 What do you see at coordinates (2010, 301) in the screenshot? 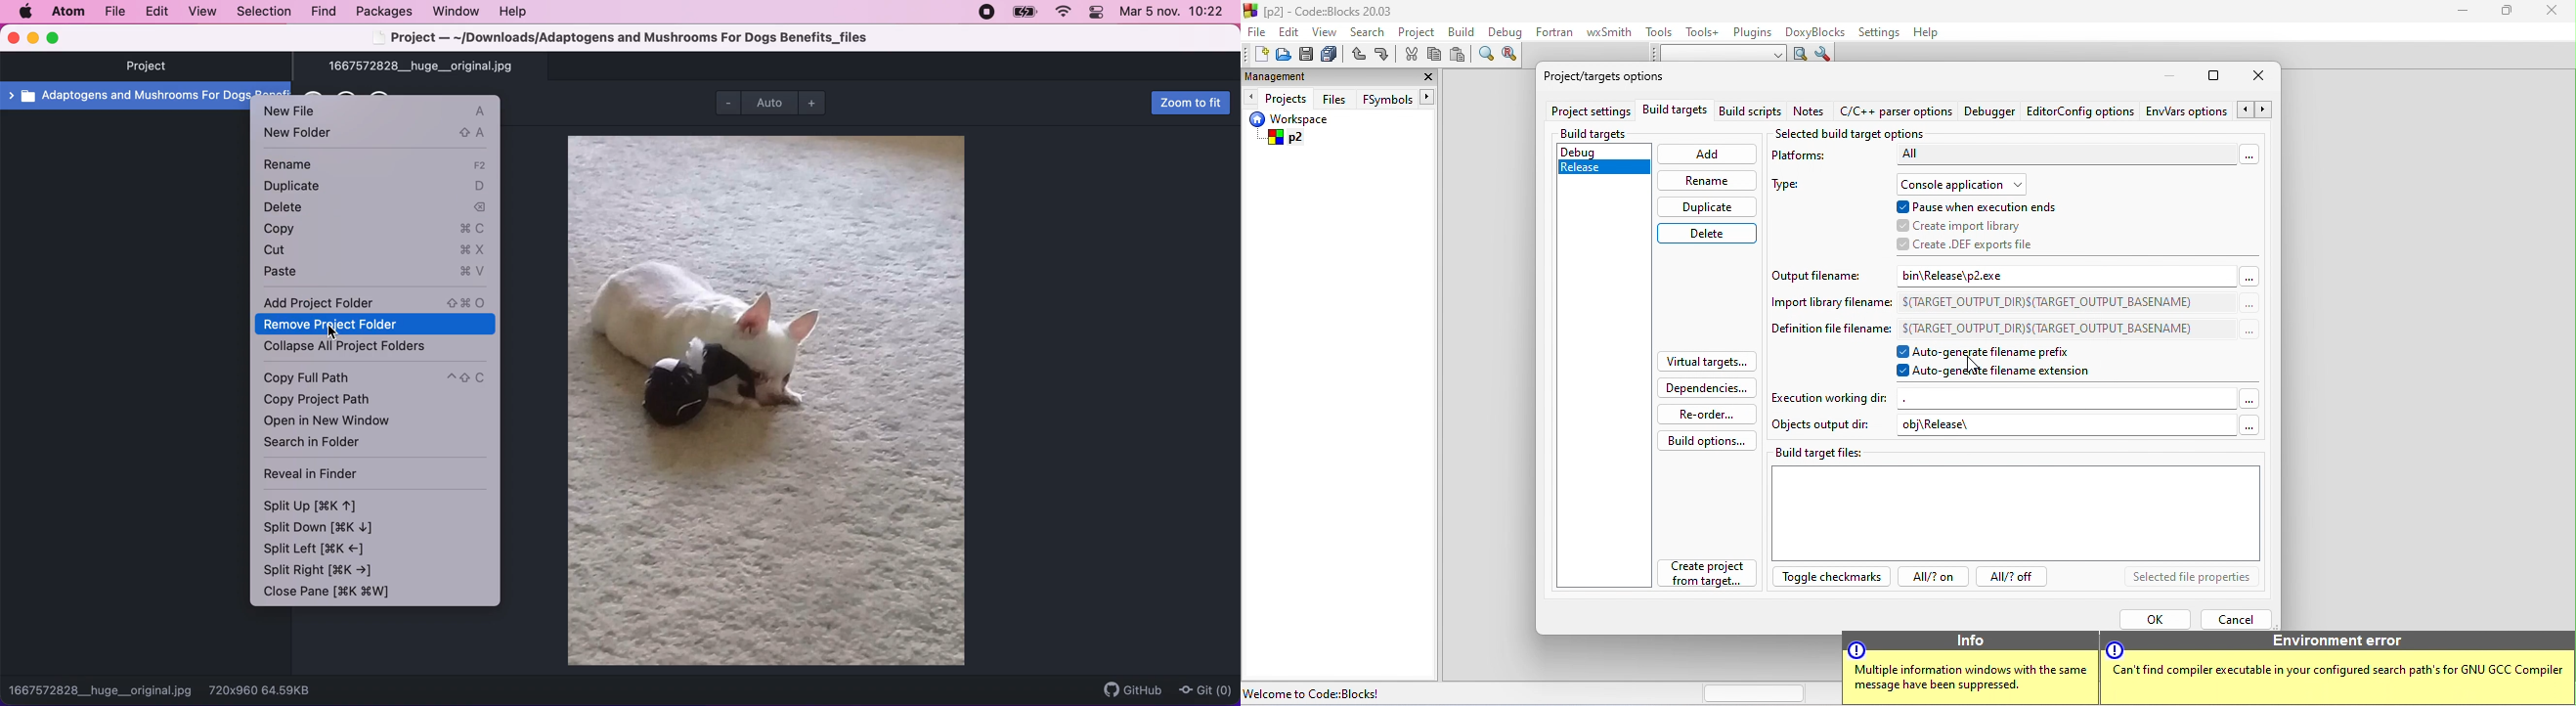
I see `Import library filename: S(TARGET_OUTPUT_DIR)S(TARGET_OUTPUT_BASENAME)` at bounding box center [2010, 301].